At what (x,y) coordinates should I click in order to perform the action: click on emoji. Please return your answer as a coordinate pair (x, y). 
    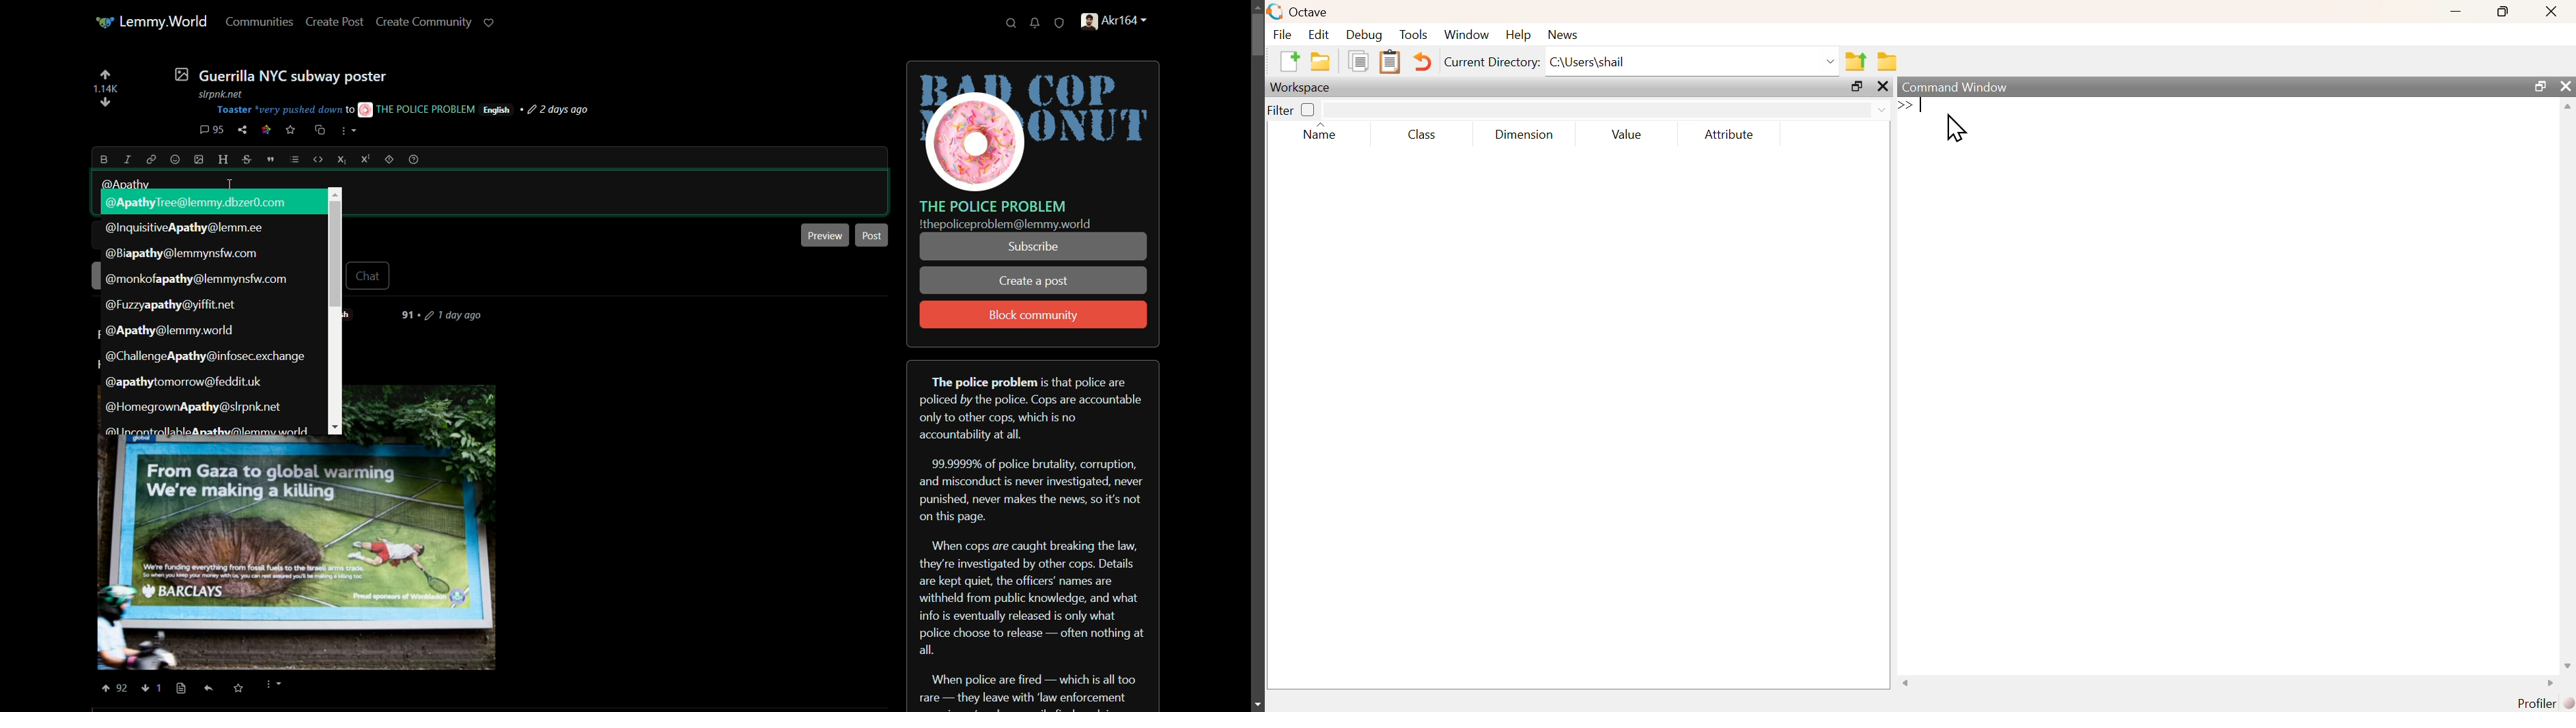
    Looking at the image, I should click on (175, 160).